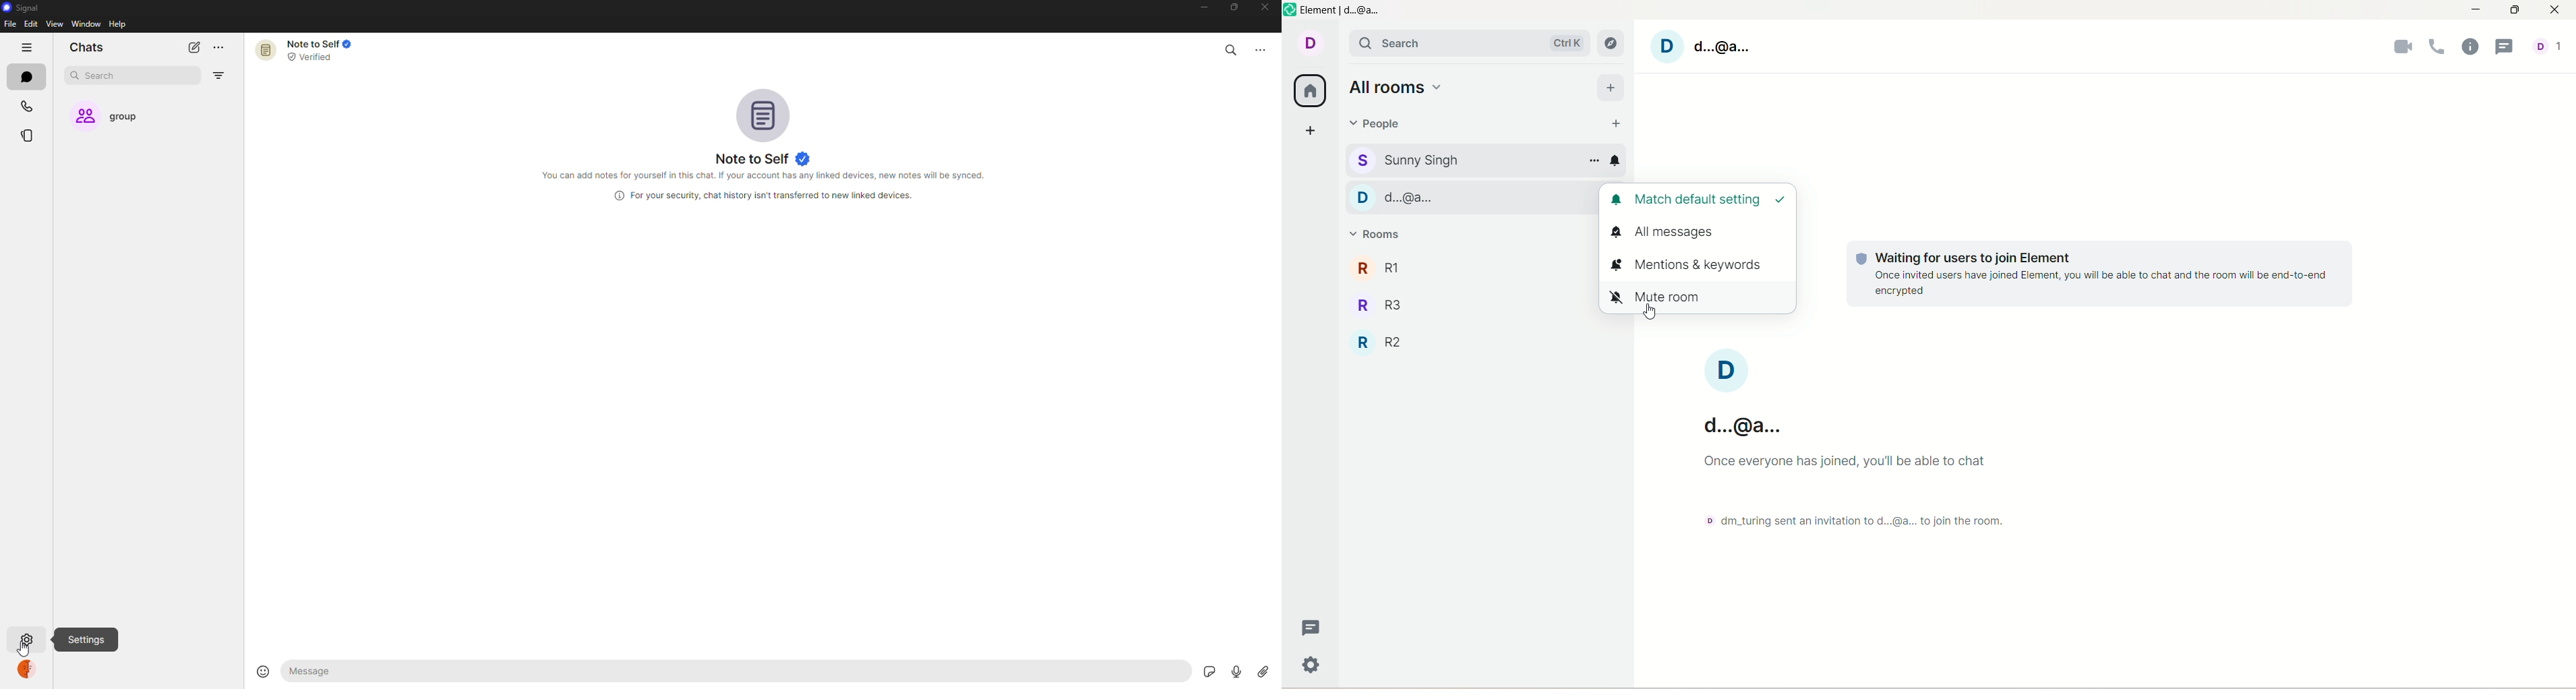  I want to click on threads, so click(2504, 47).